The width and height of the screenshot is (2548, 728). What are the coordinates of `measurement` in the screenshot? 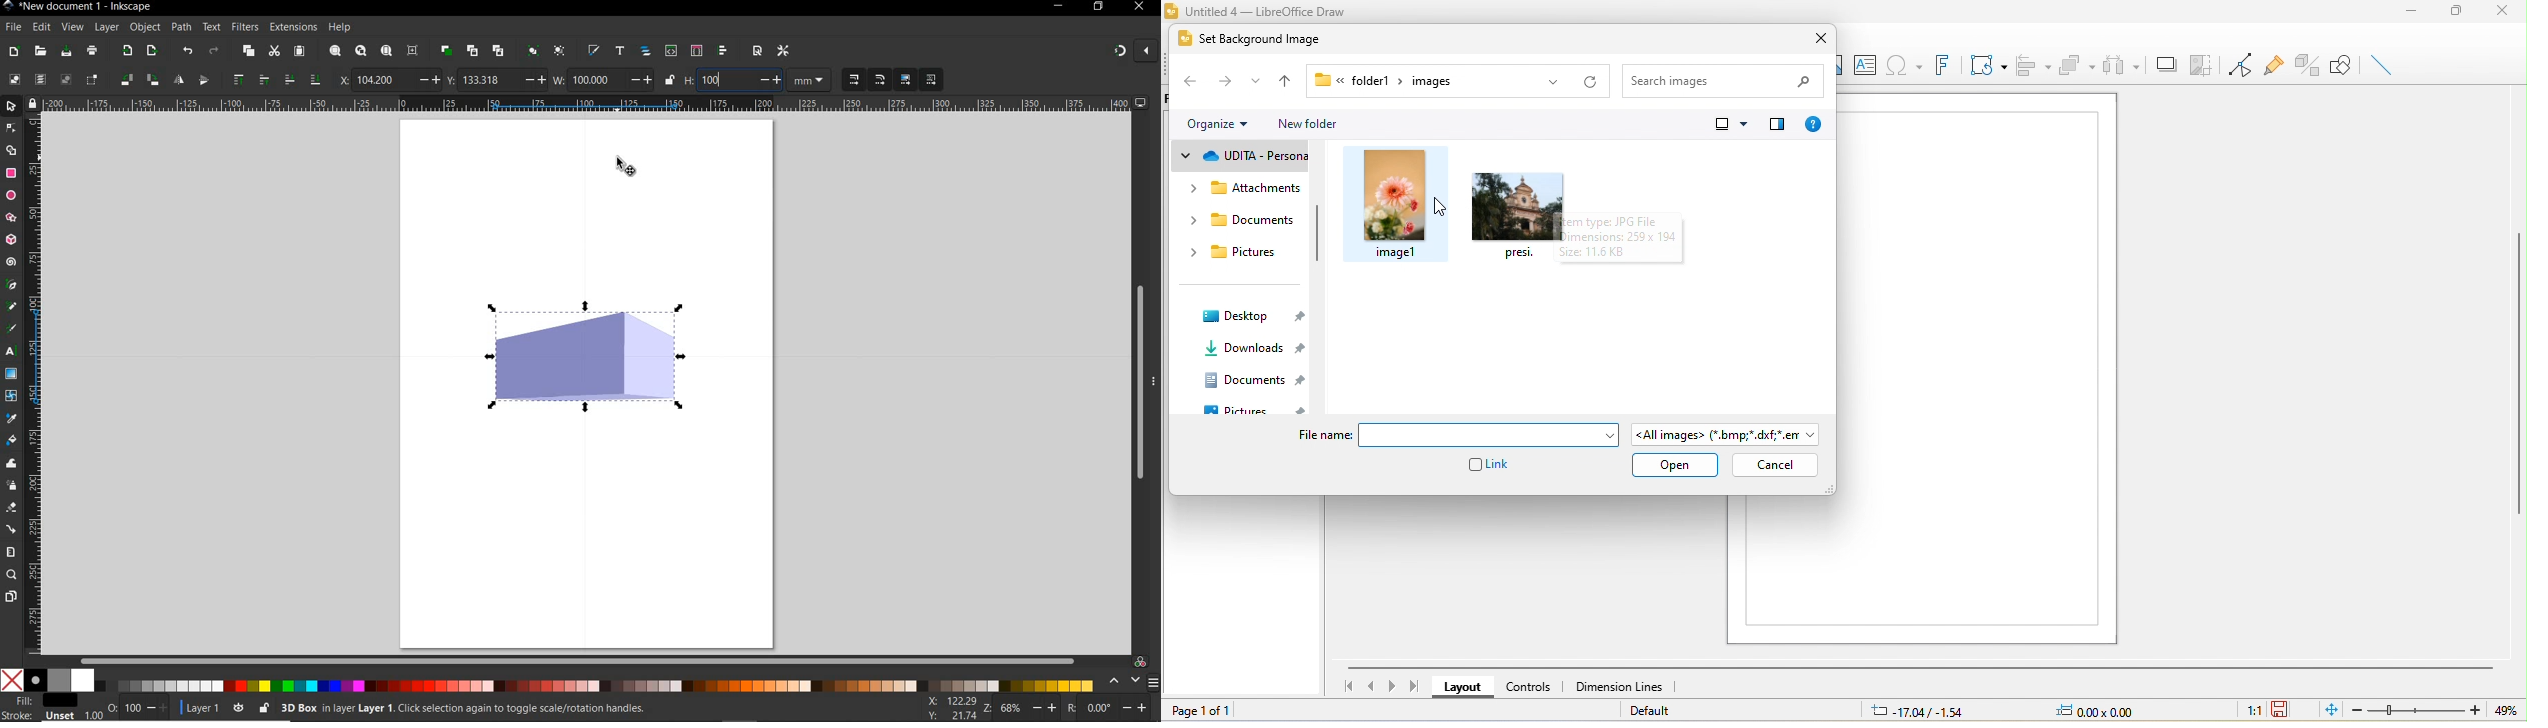 It's located at (811, 81).